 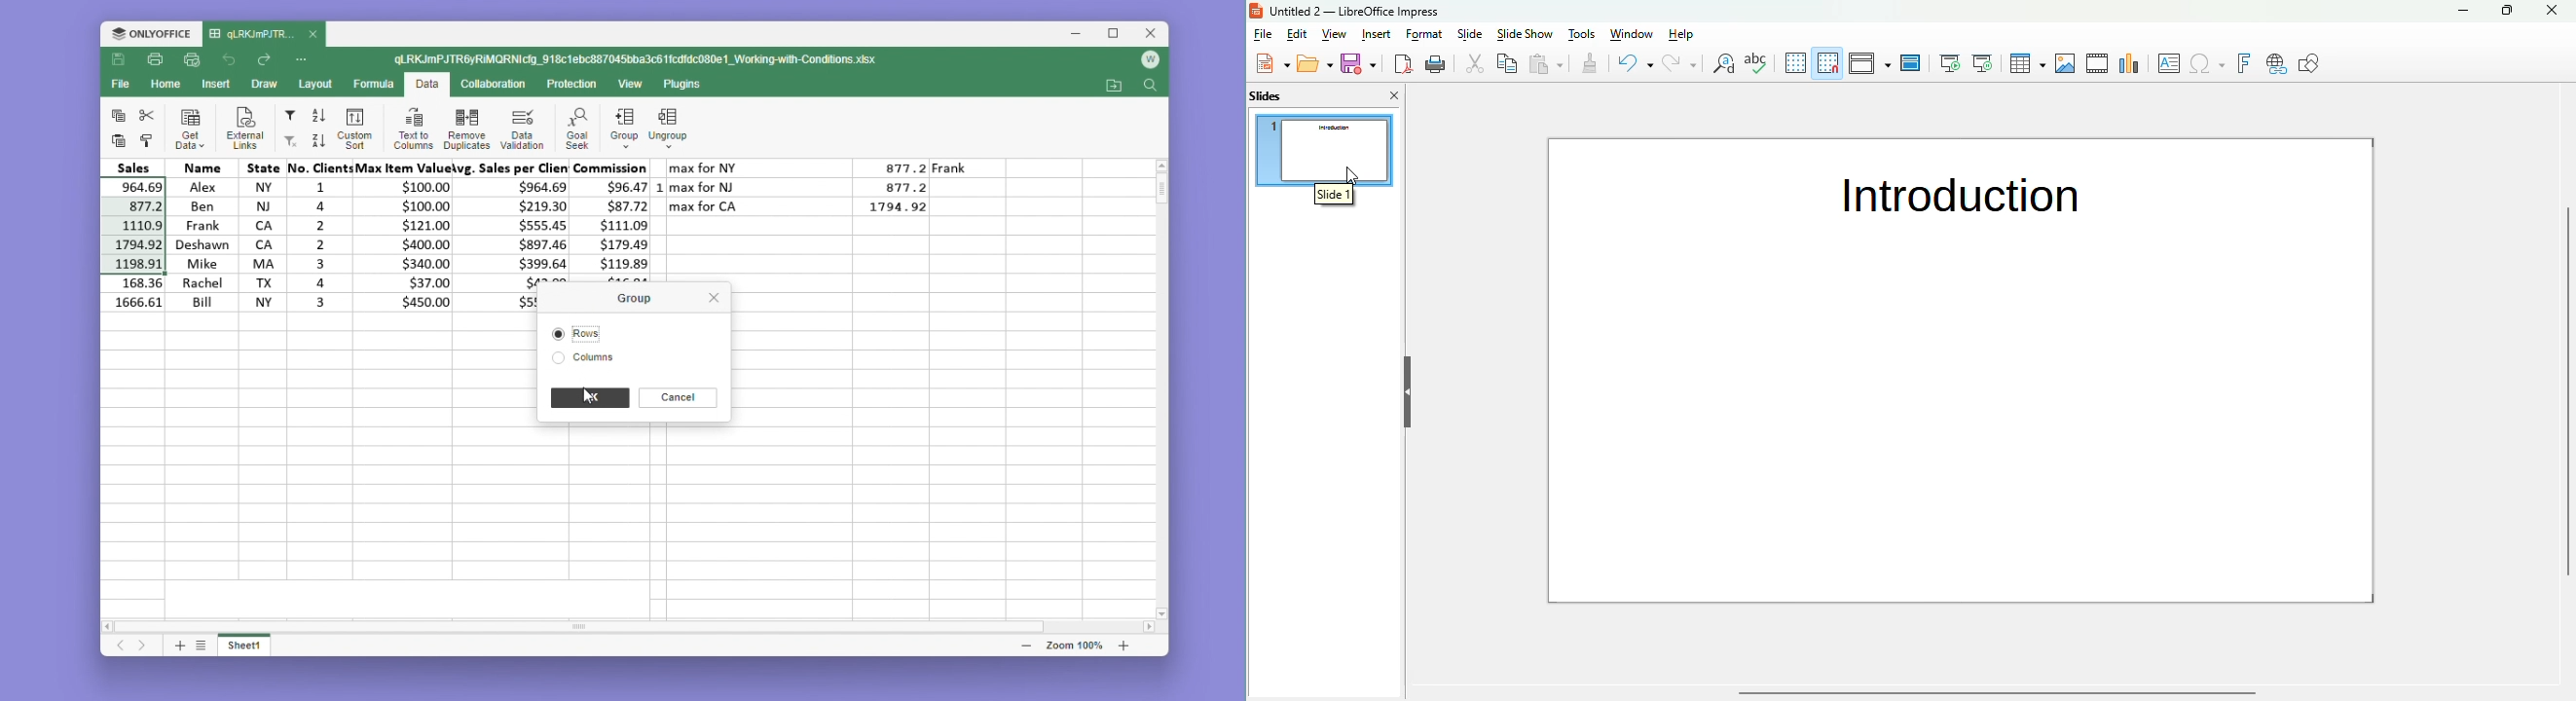 I want to click on window, so click(x=1630, y=34).